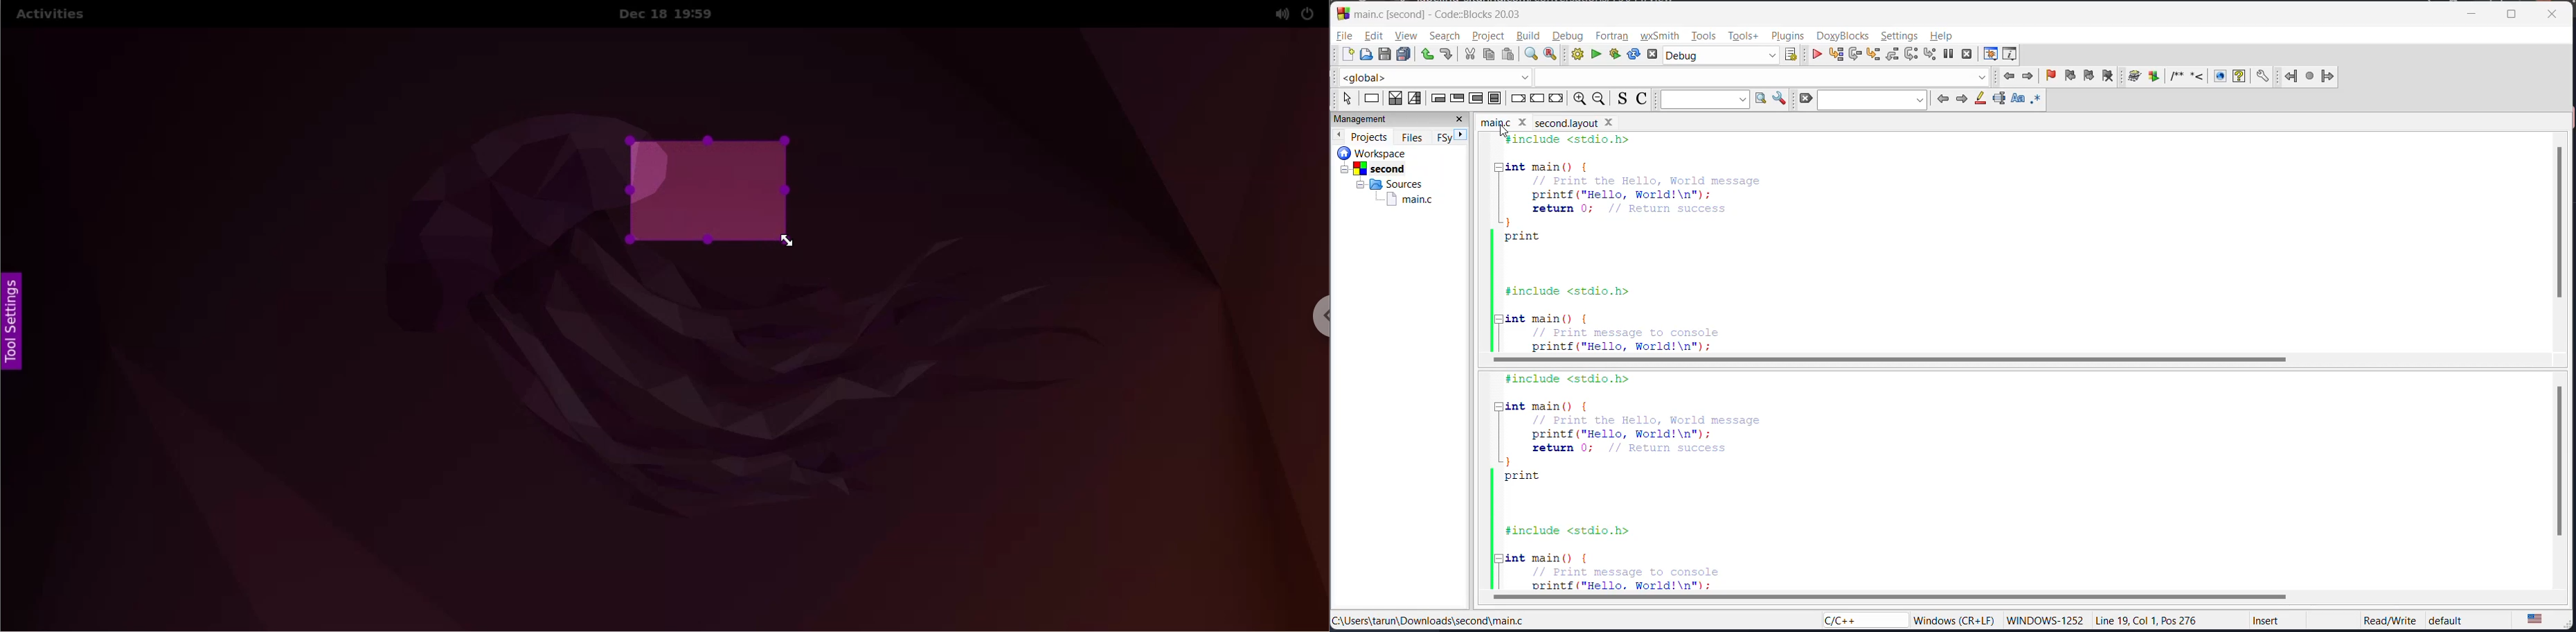 The width and height of the screenshot is (2576, 644). I want to click on next  bookmark, so click(2089, 75).